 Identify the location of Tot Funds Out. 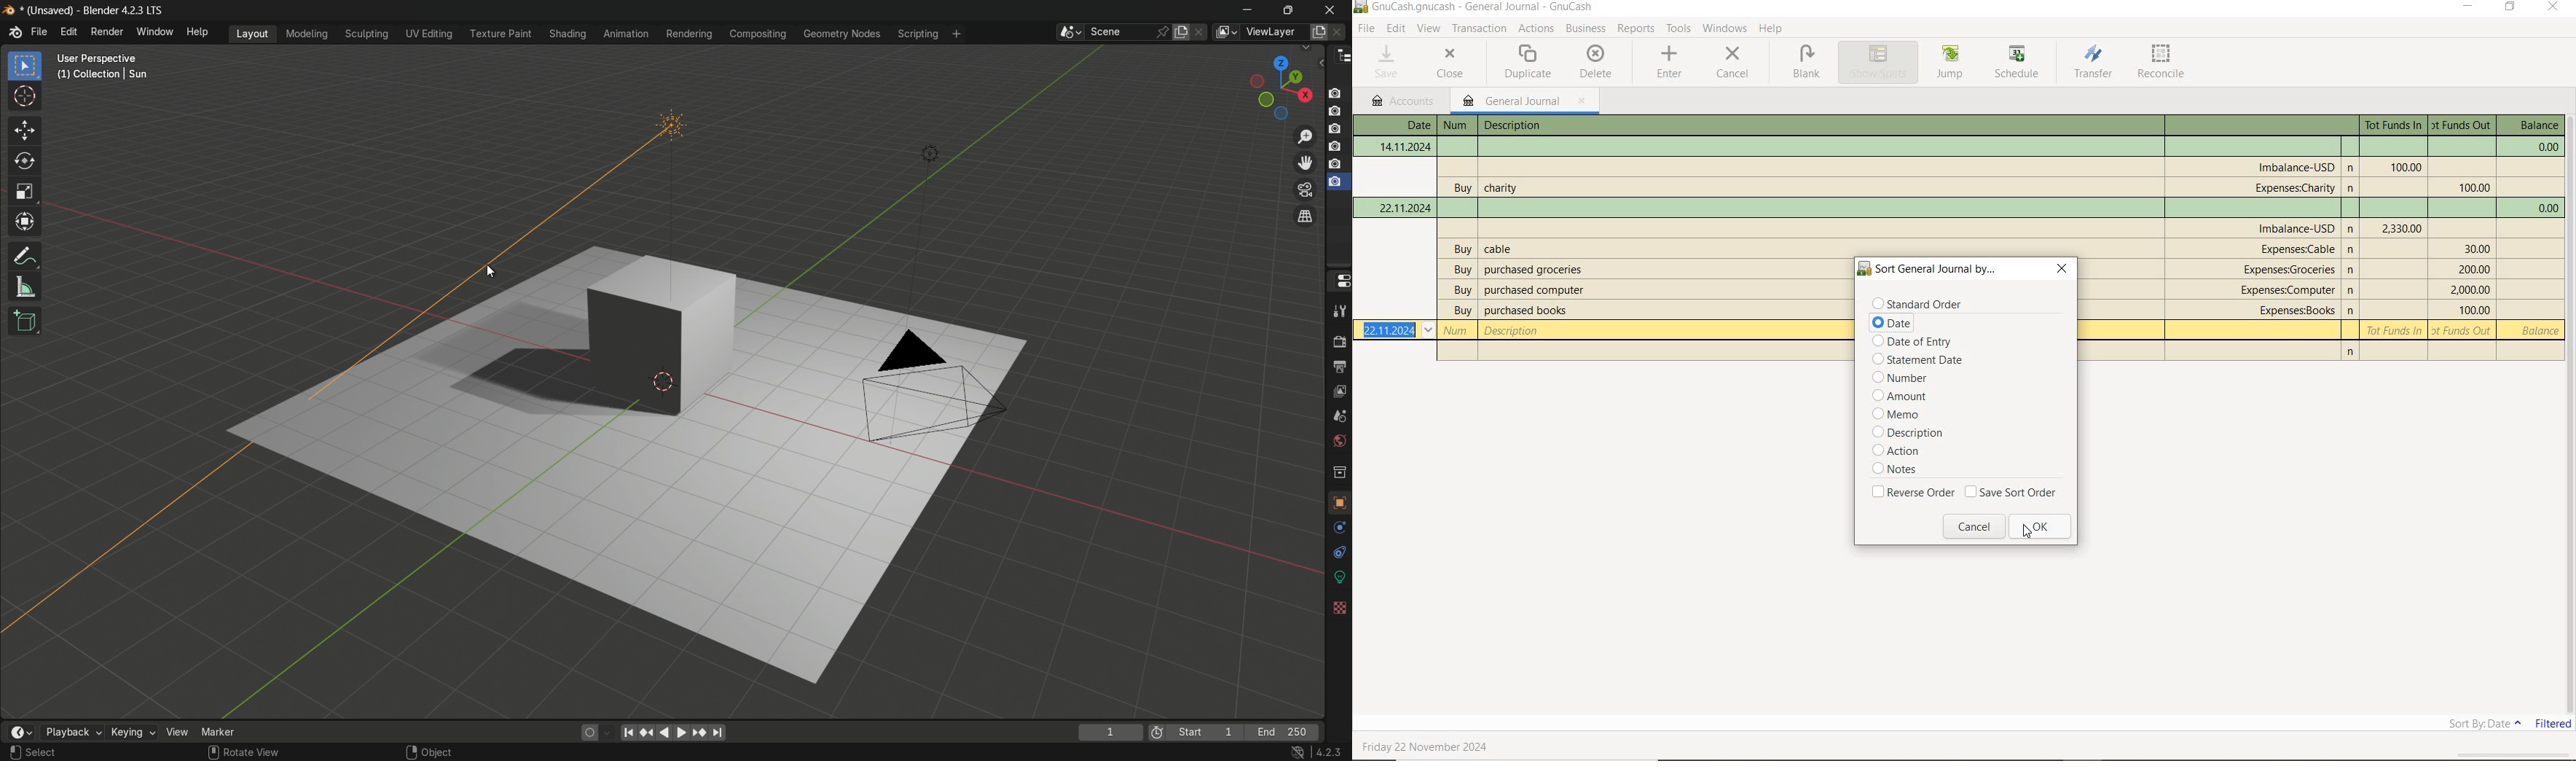
(2474, 270).